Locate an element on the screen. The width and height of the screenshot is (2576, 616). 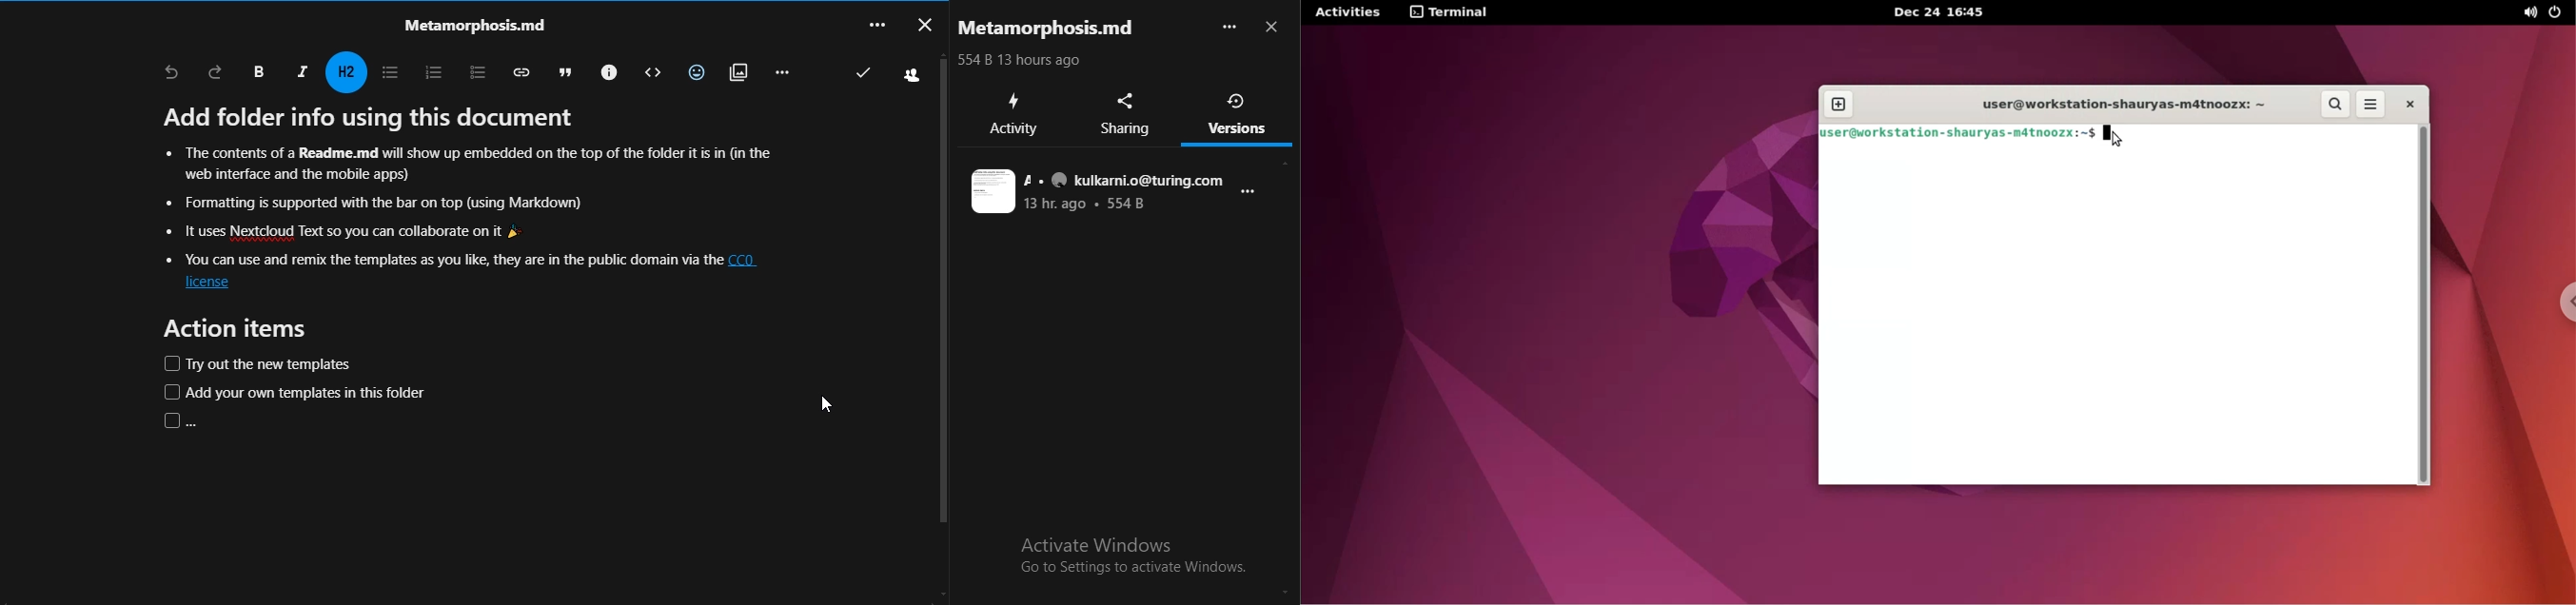
Correct is located at coordinates (863, 72).